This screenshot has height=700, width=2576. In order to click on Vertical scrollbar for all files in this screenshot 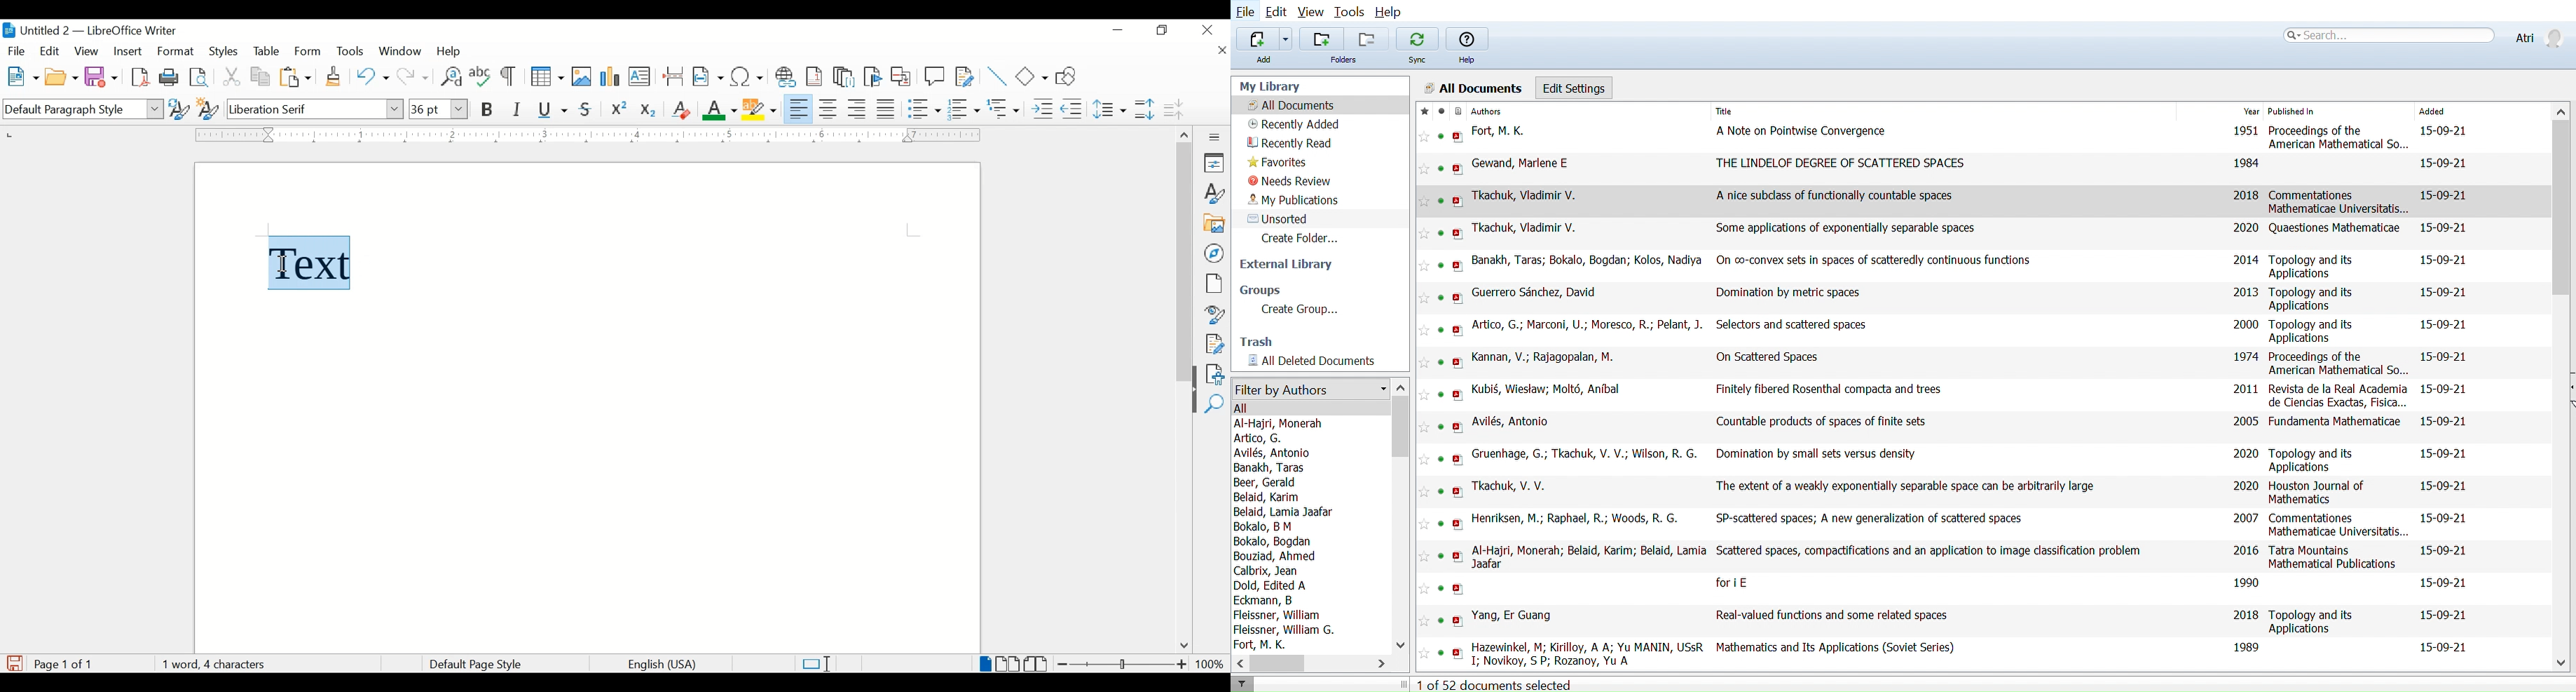, I will do `click(2563, 206)`.